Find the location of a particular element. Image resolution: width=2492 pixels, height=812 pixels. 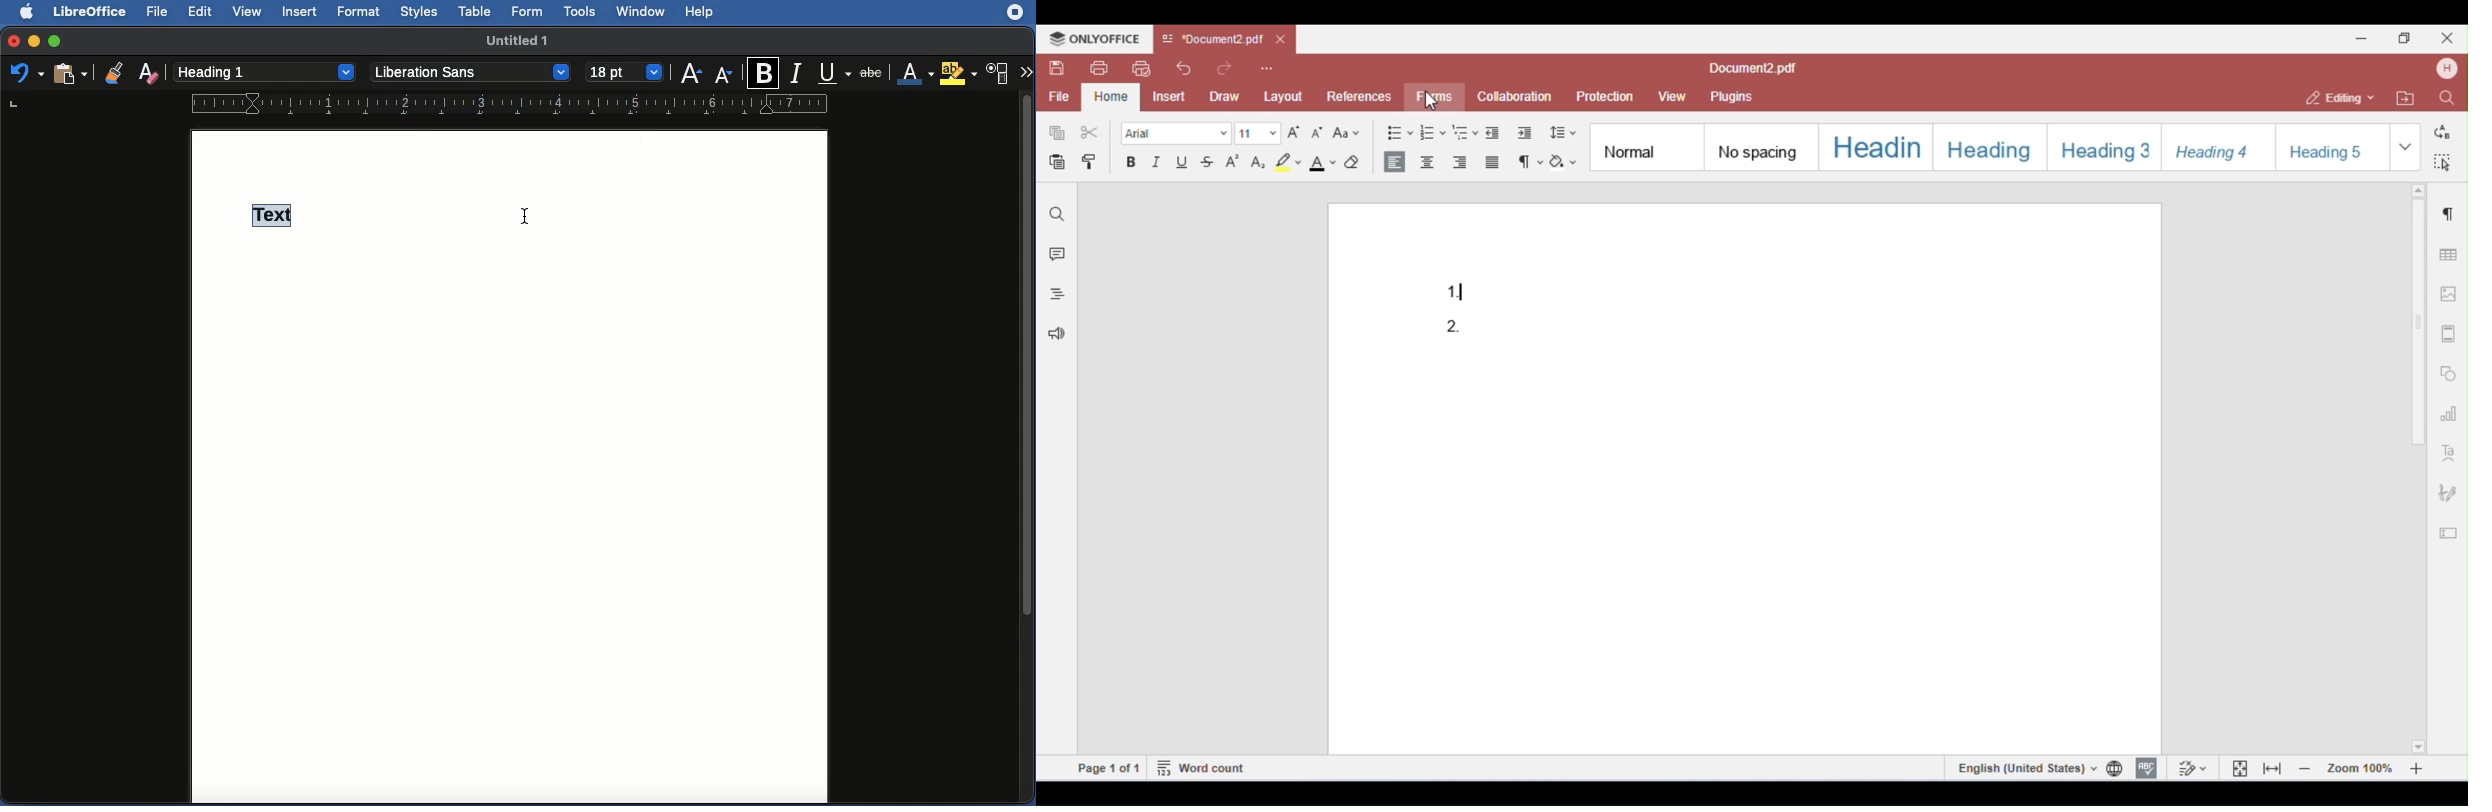

Strikethrough is located at coordinates (872, 72).